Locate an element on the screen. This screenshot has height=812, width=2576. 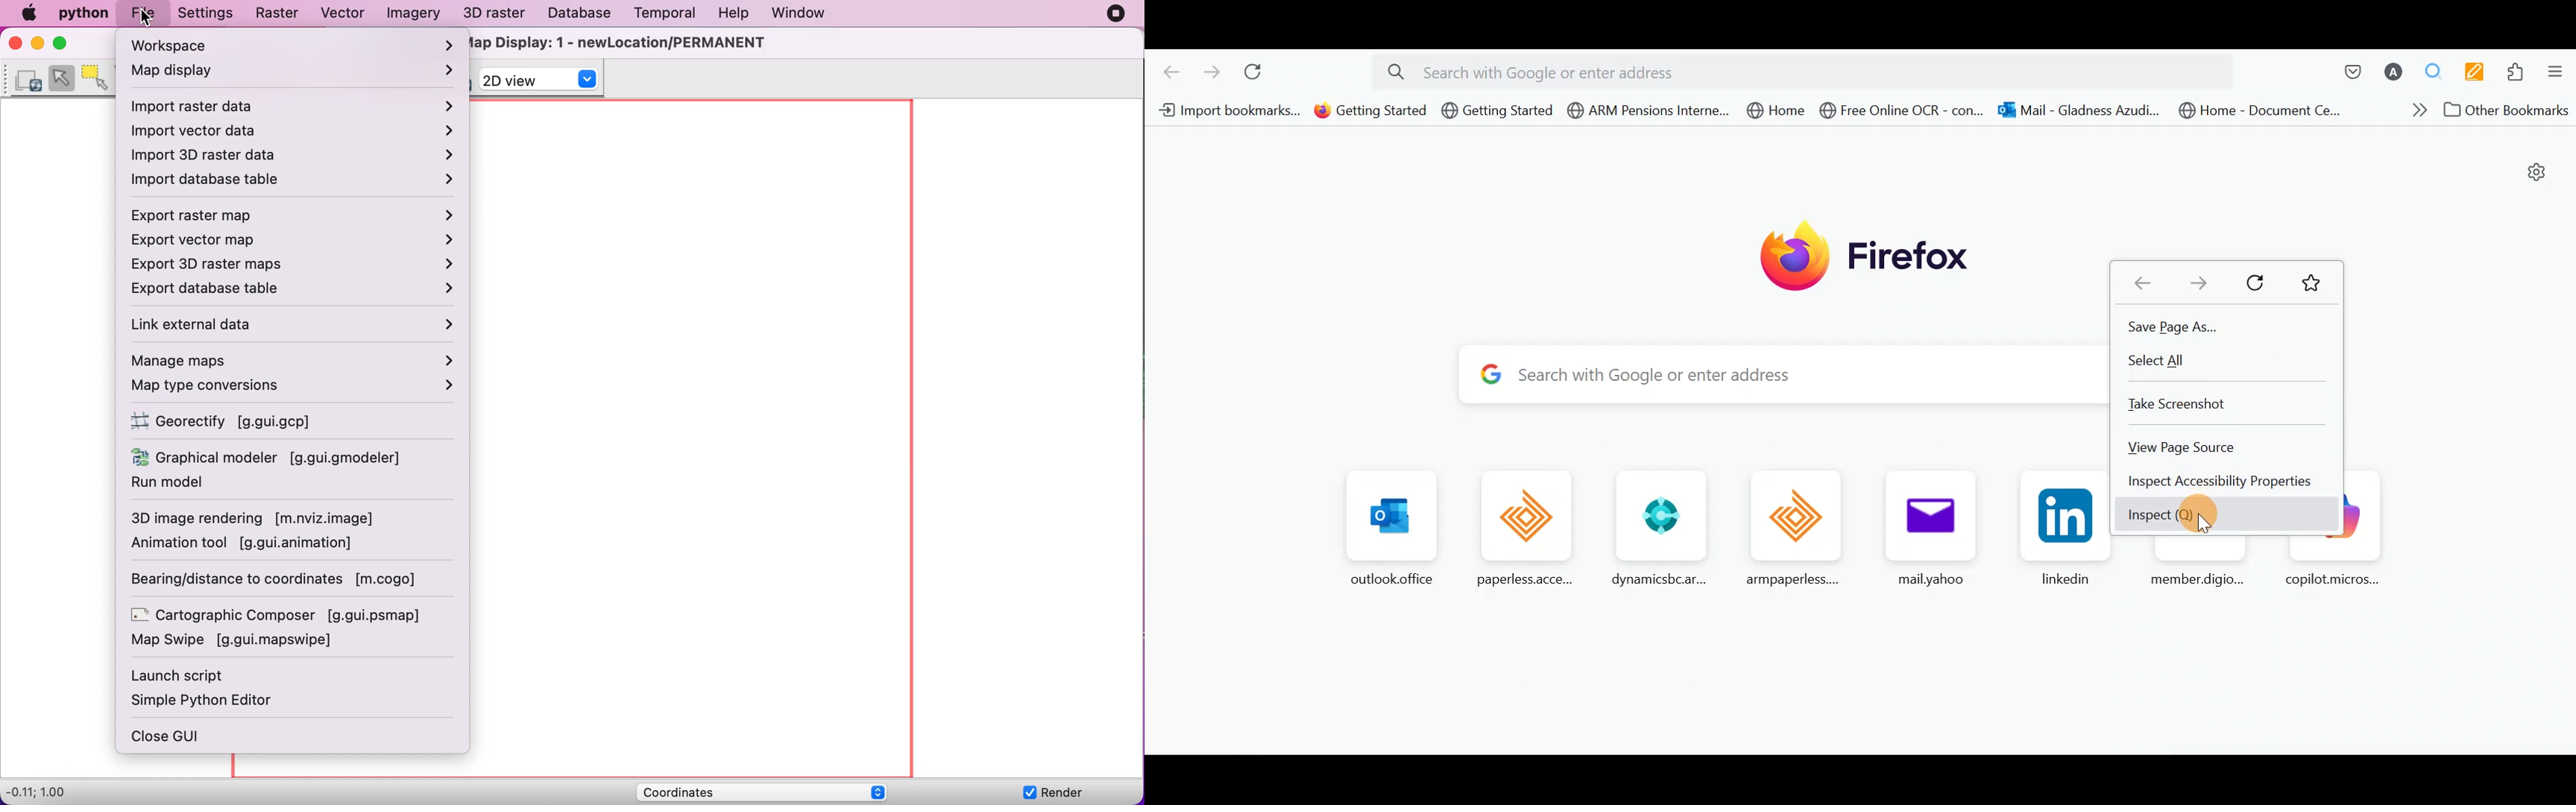
Bookmark 3 is located at coordinates (1498, 112).